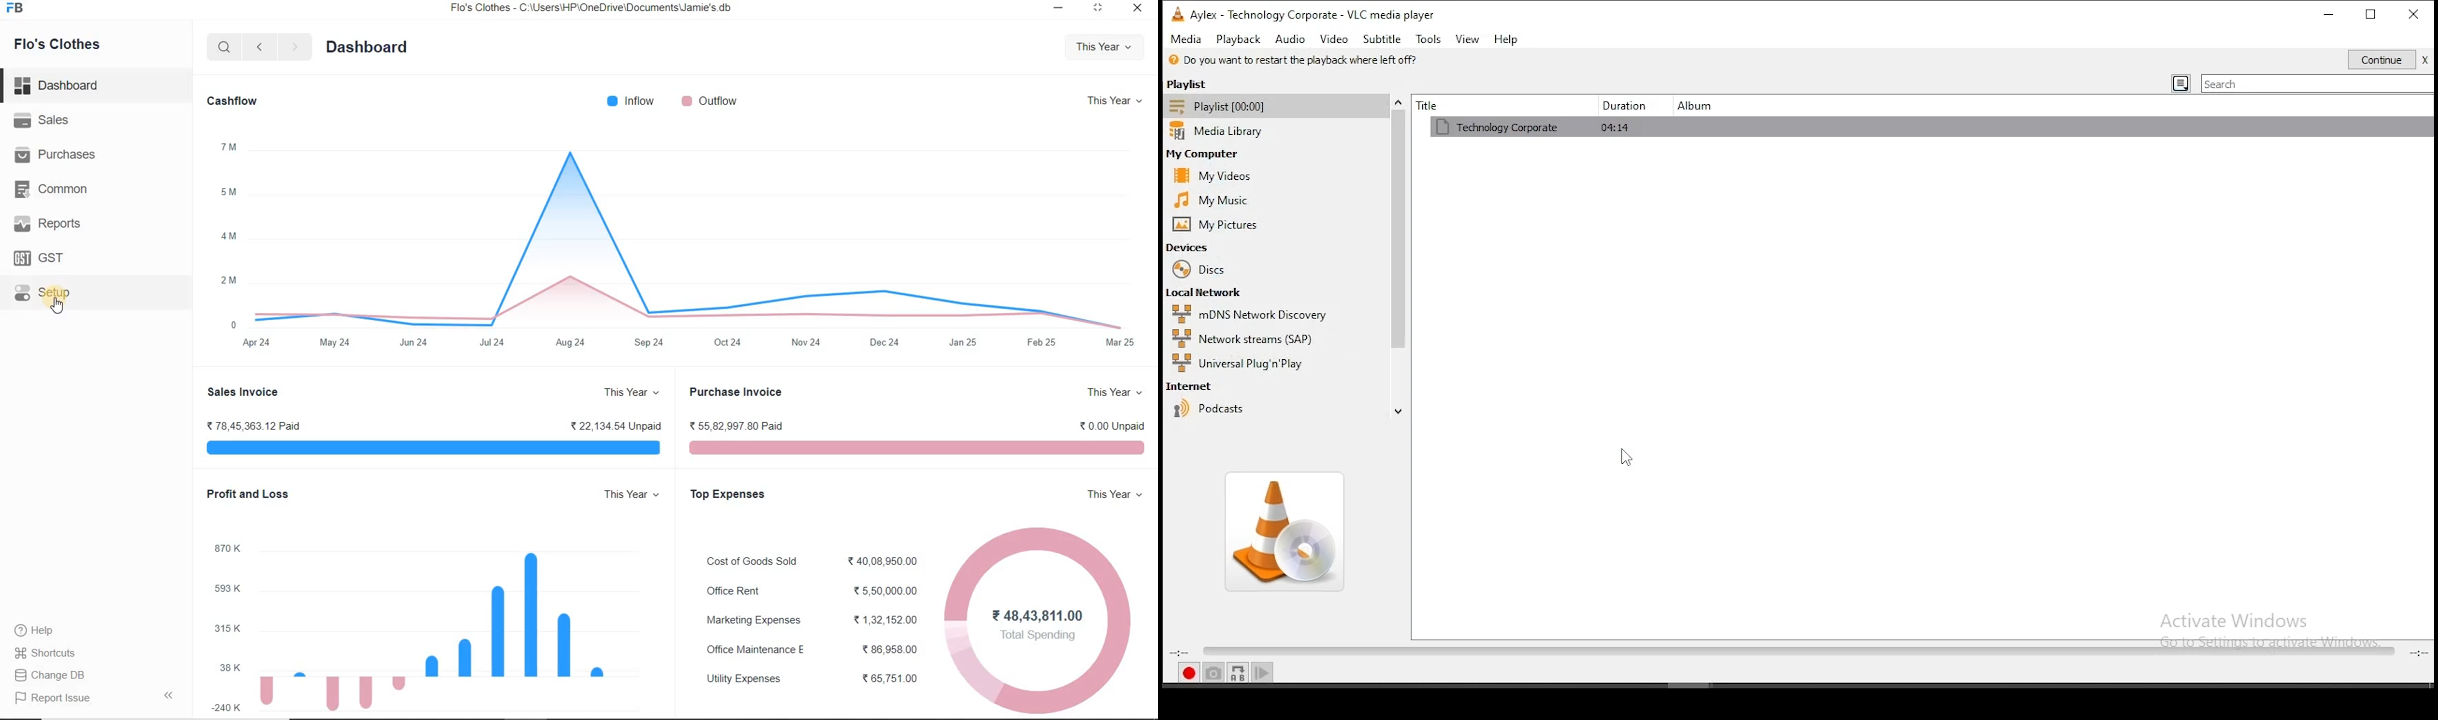 The image size is (2464, 728). What do you see at coordinates (1283, 530) in the screenshot?
I see `album art` at bounding box center [1283, 530].